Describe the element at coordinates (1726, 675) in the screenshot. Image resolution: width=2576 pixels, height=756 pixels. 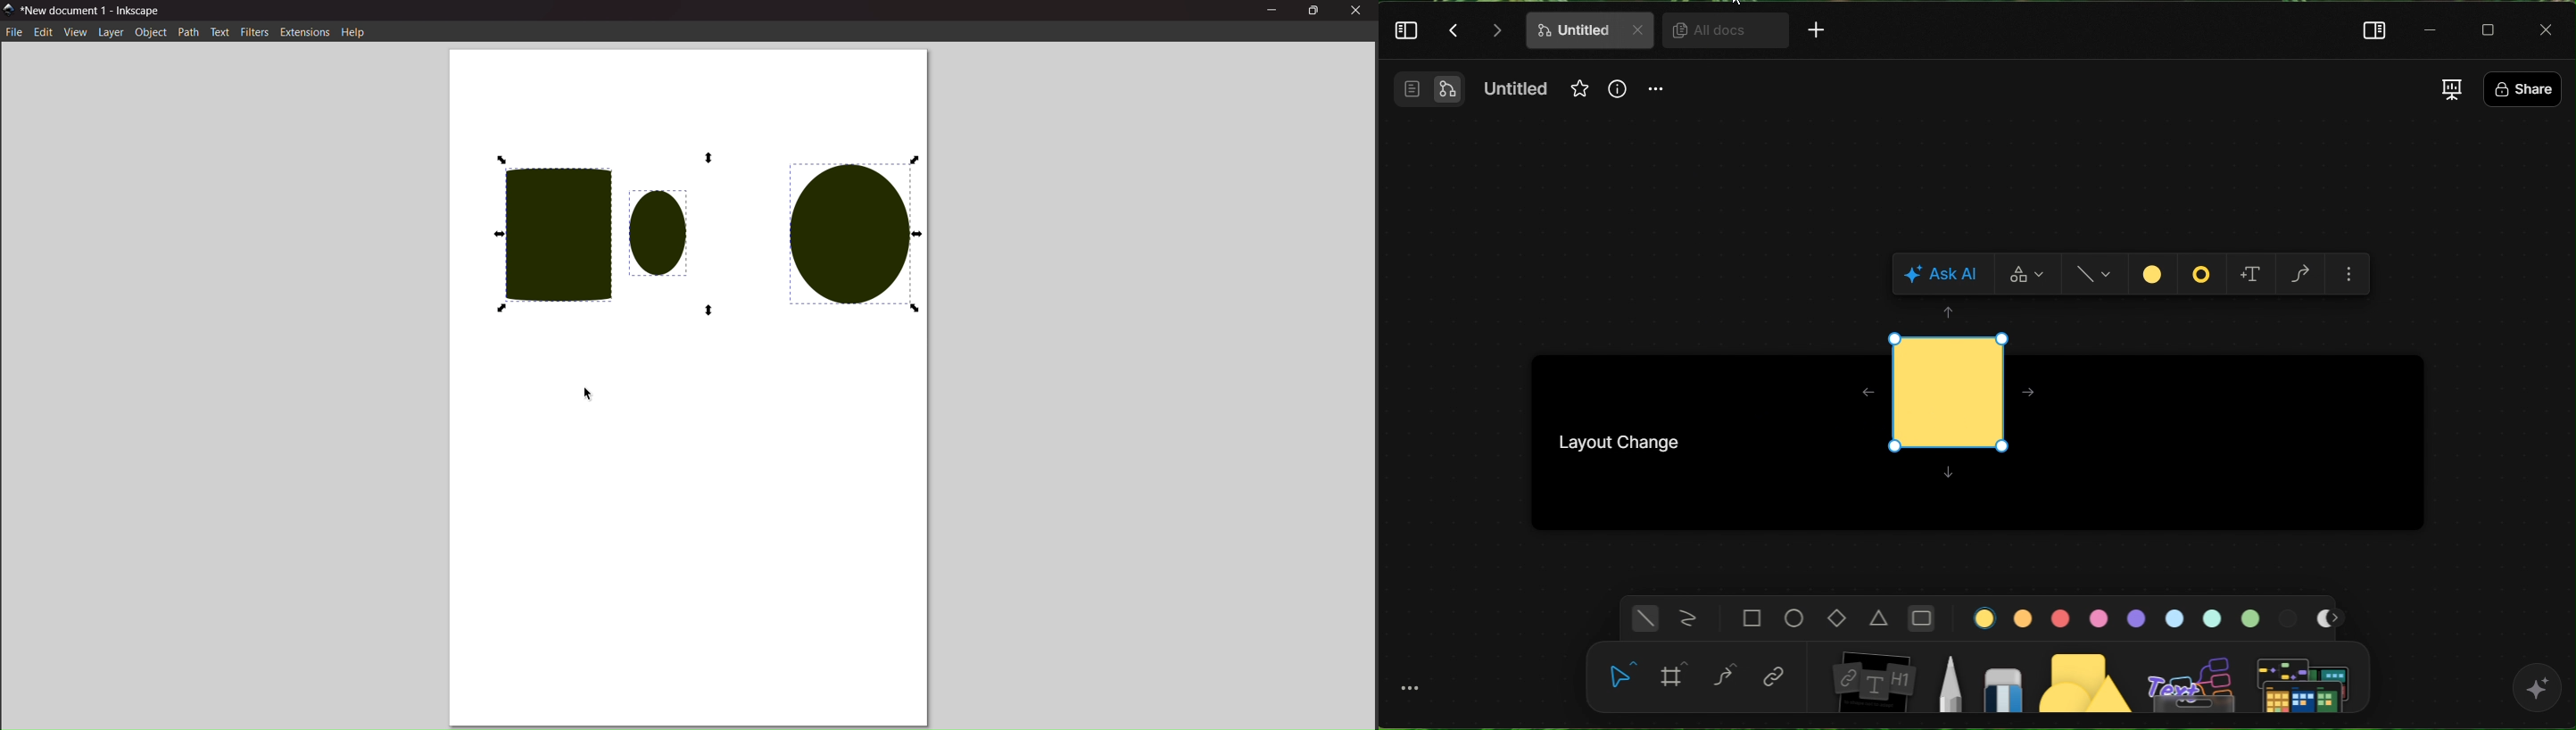
I see `curve` at that location.